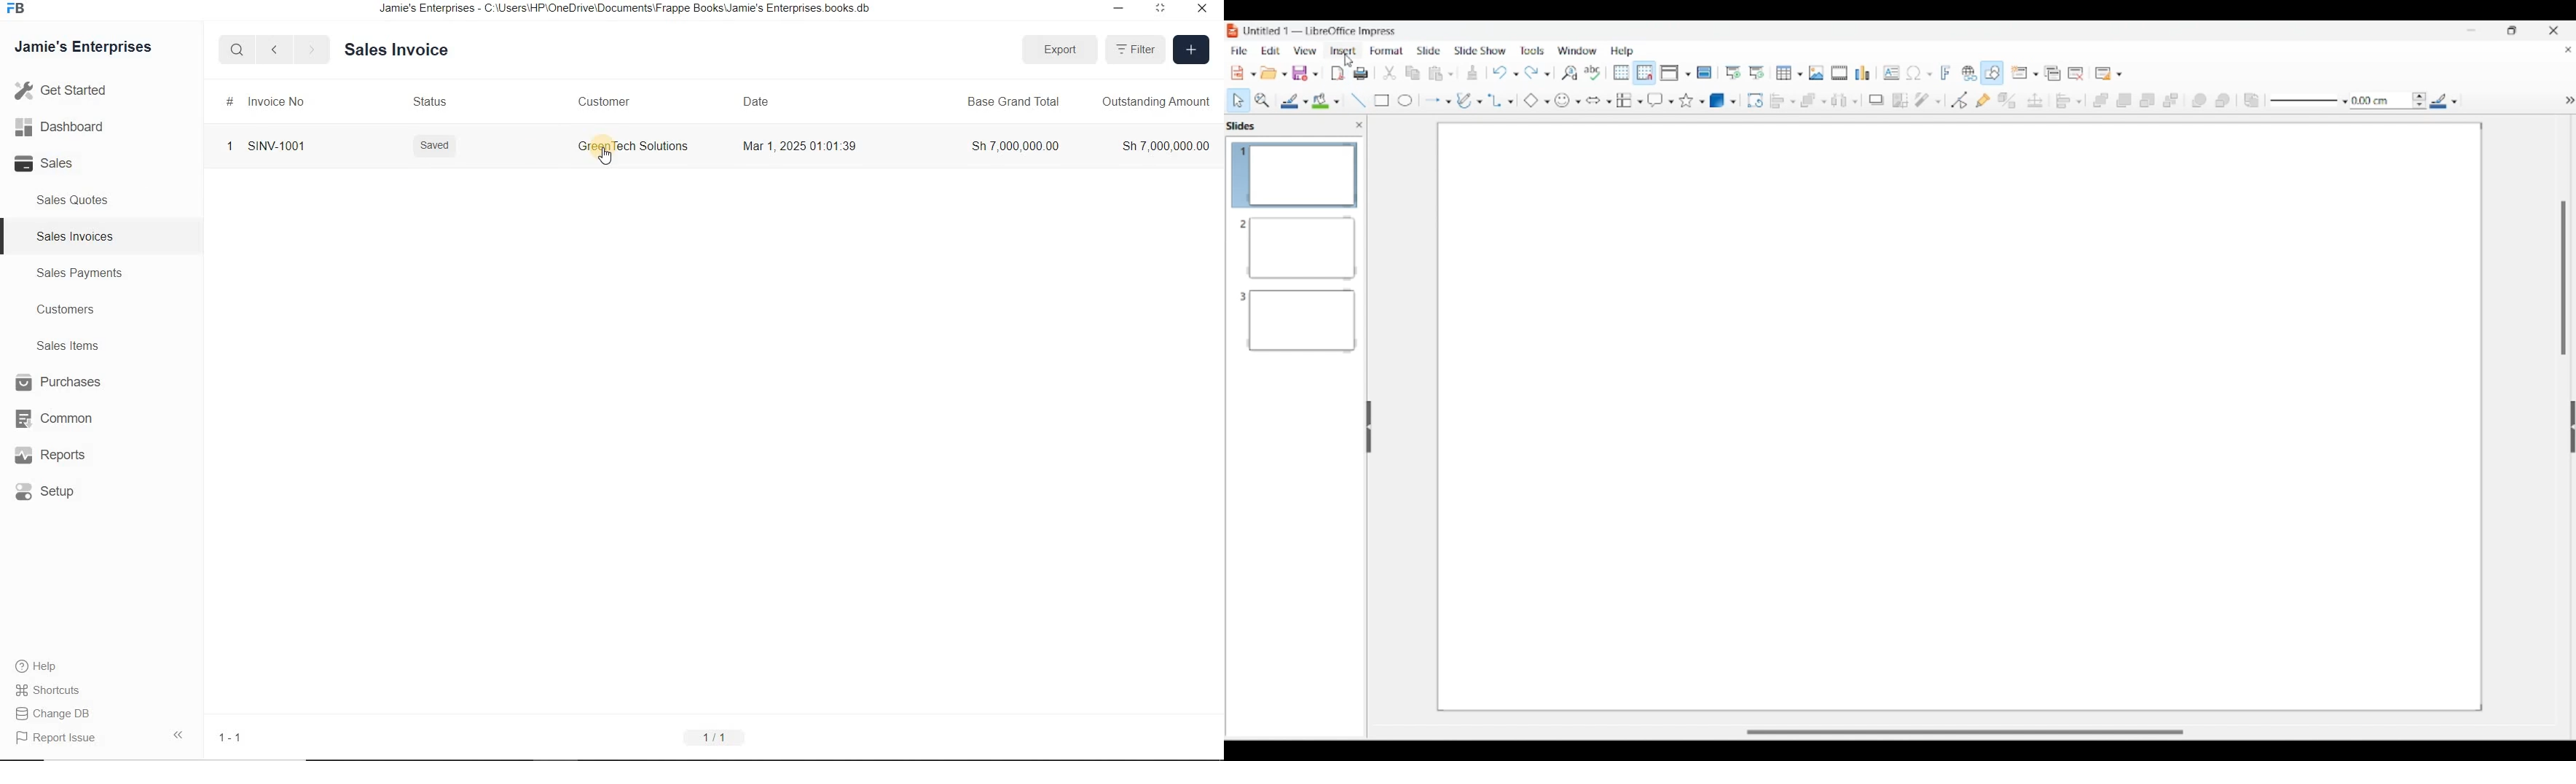 The image size is (2576, 784). Describe the element at coordinates (1537, 101) in the screenshot. I see `Basic shape options` at that location.